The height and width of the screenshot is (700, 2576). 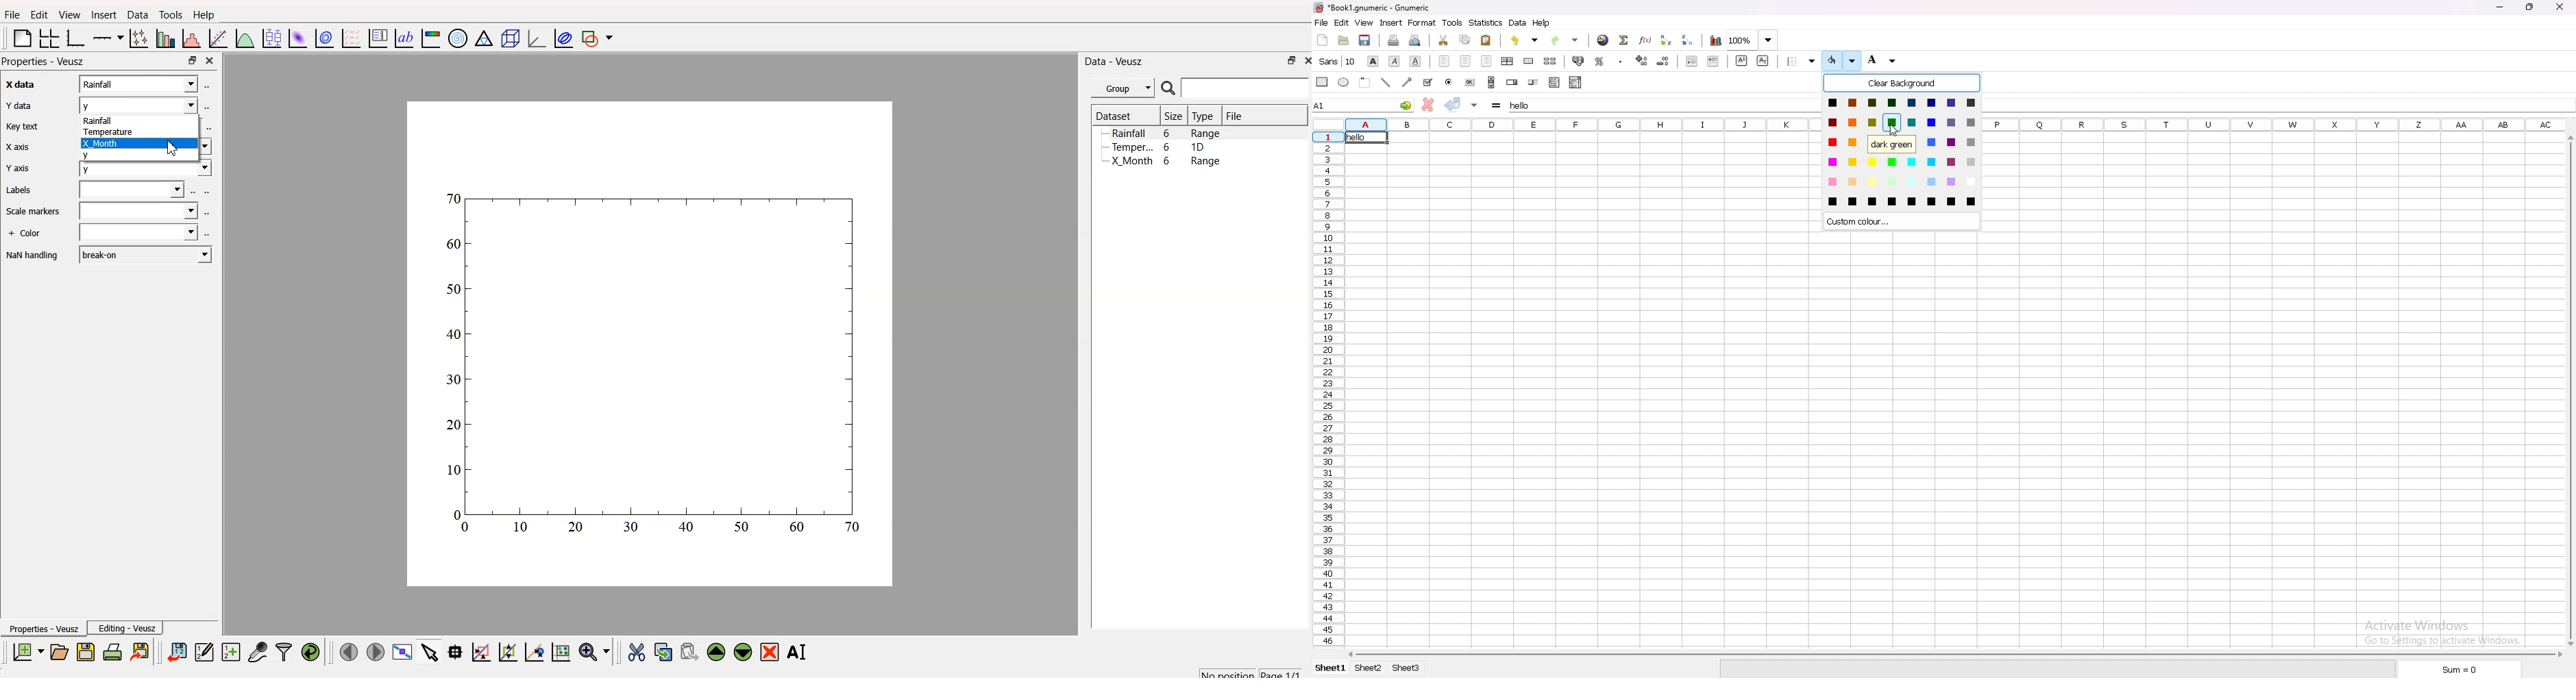 I want to click on paste, so click(x=1487, y=40).